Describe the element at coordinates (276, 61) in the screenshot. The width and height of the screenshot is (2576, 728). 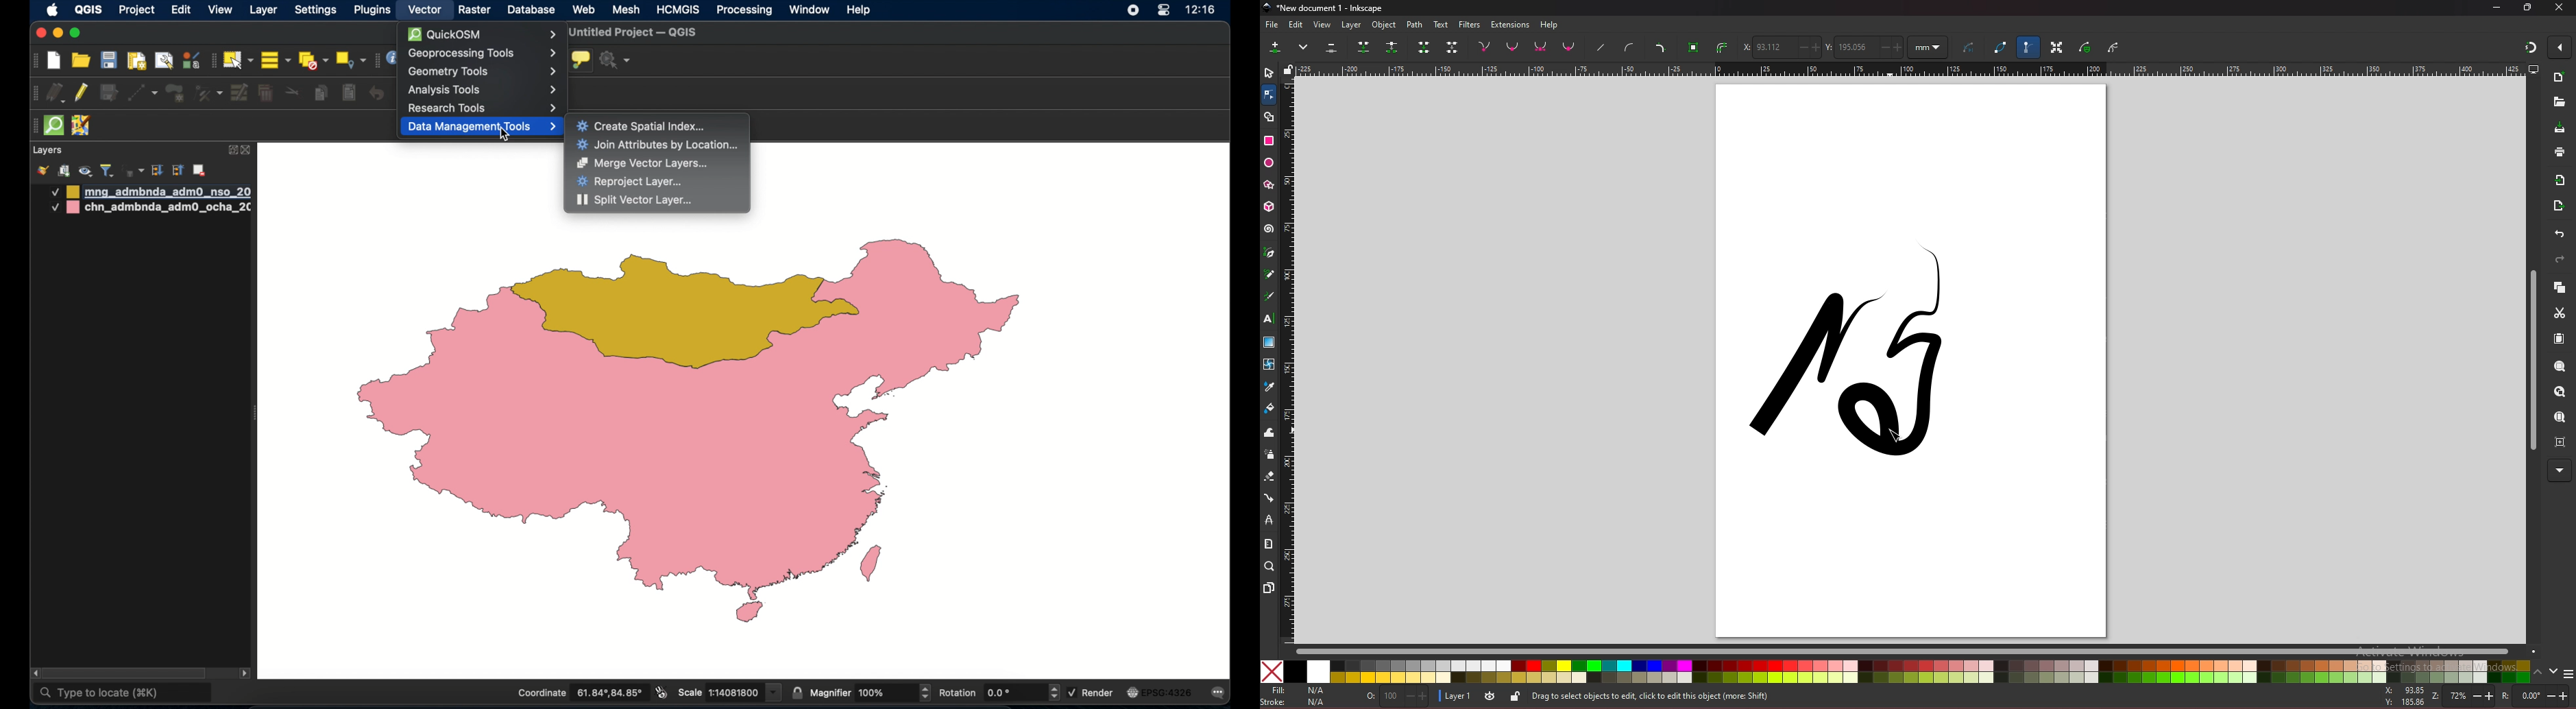
I see `select all features` at that location.